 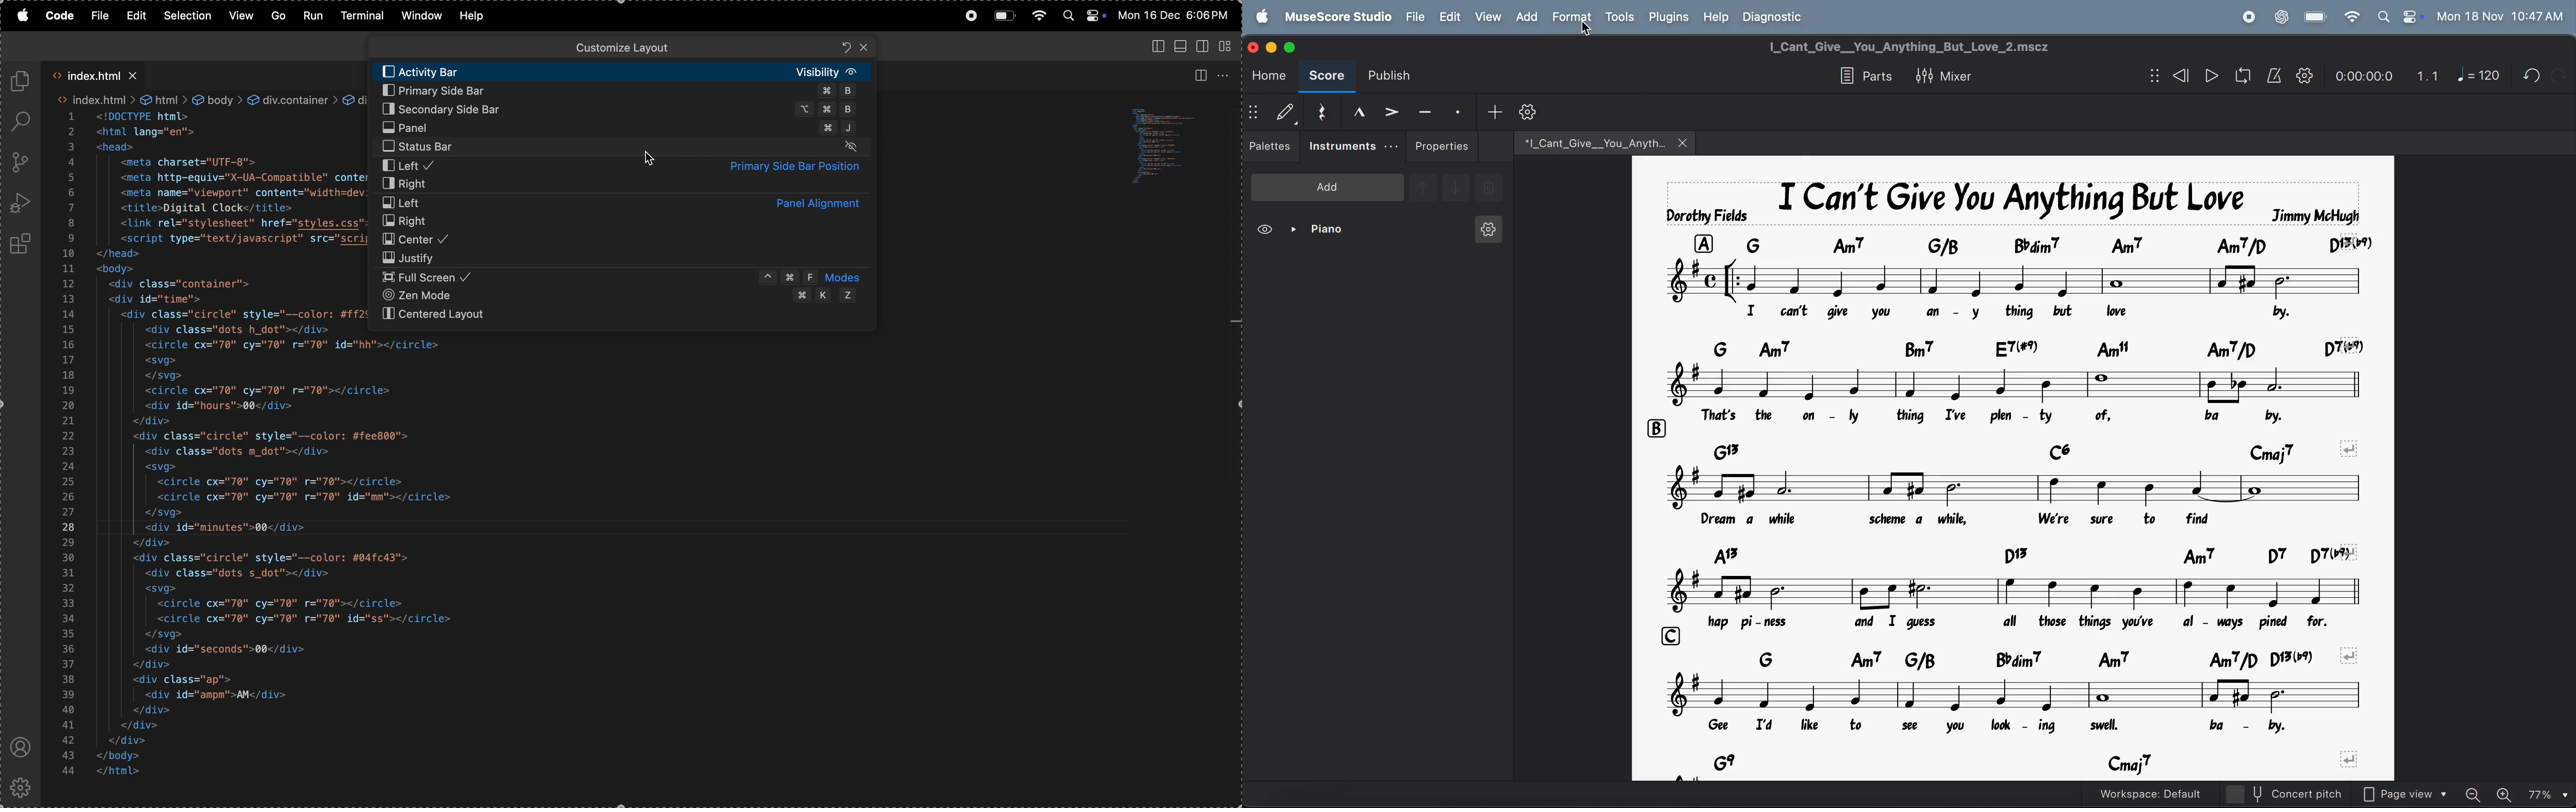 What do you see at coordinates (654, 157) in the screenshot?
I see `cursor` at bounding box center [654, 157].